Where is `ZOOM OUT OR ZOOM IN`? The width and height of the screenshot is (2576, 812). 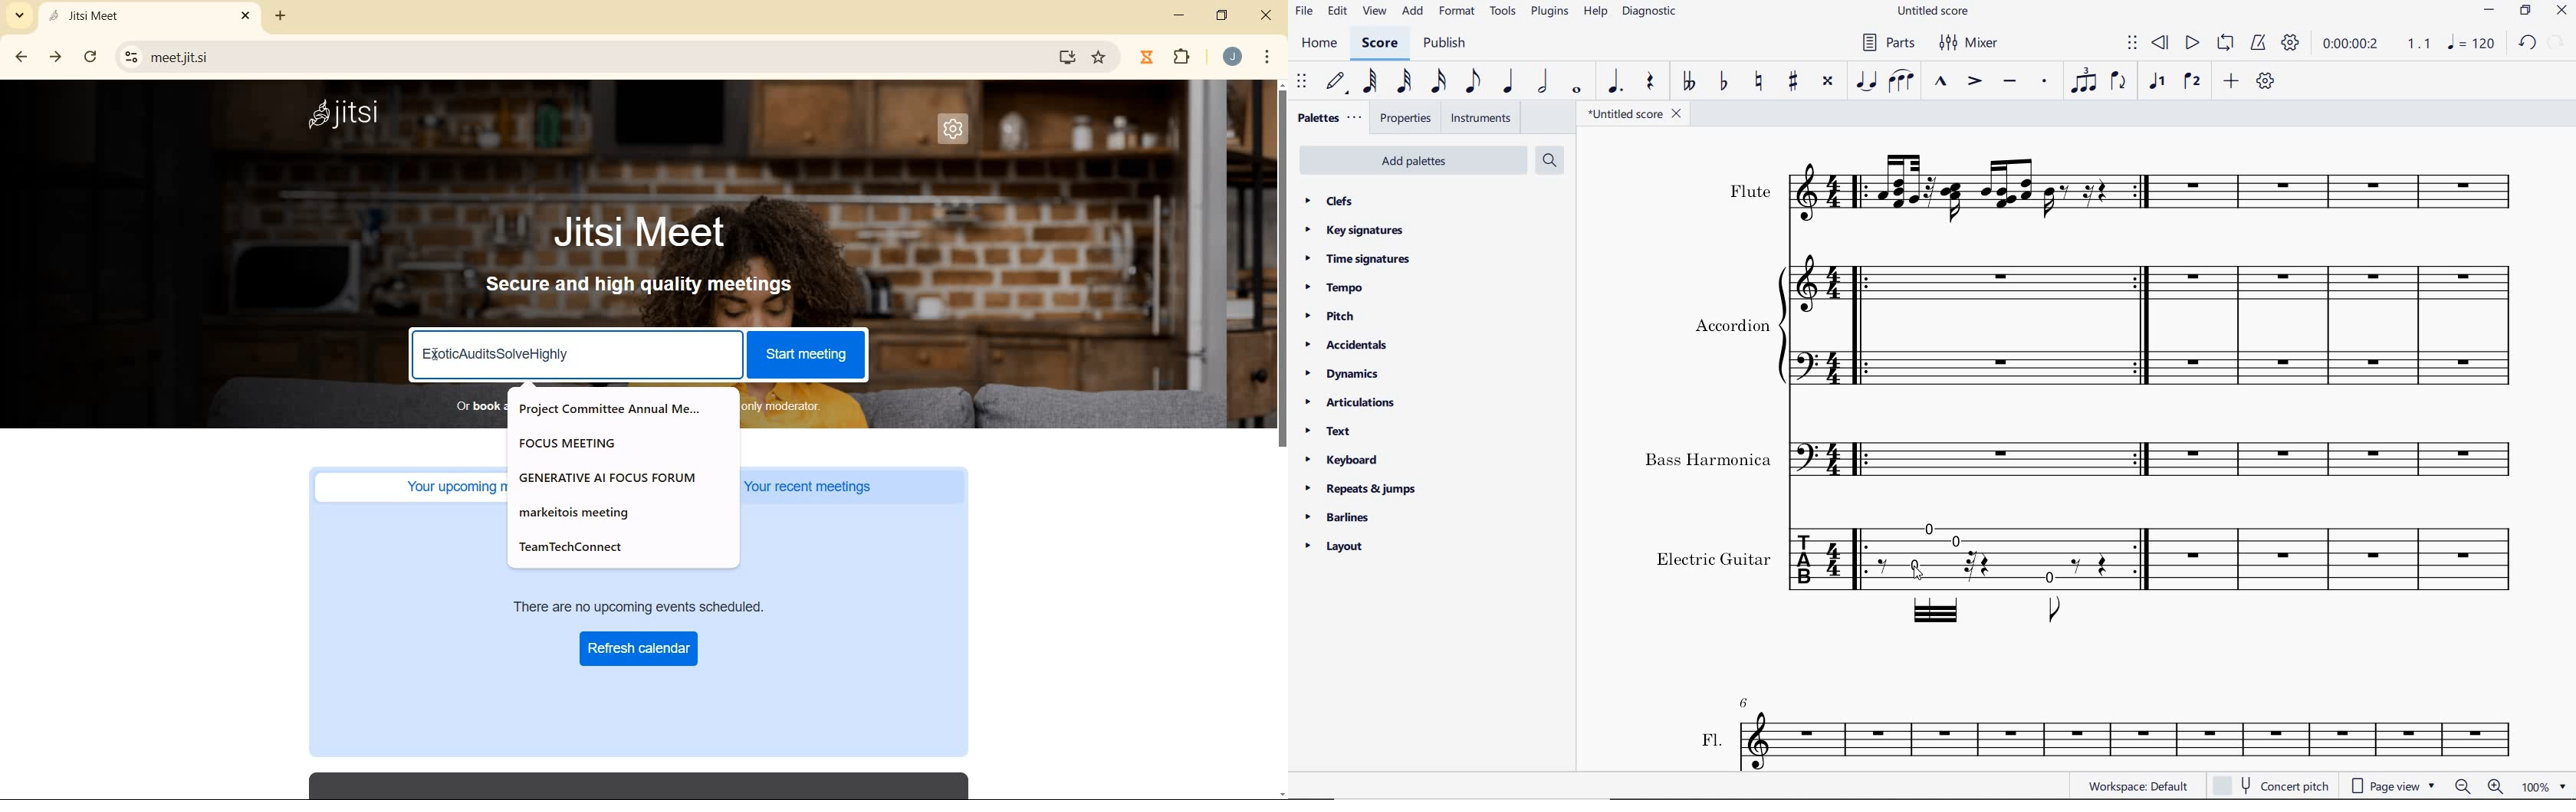
ZOOM OUT OR ZOOM IN is located at coordinates (2479, 785).